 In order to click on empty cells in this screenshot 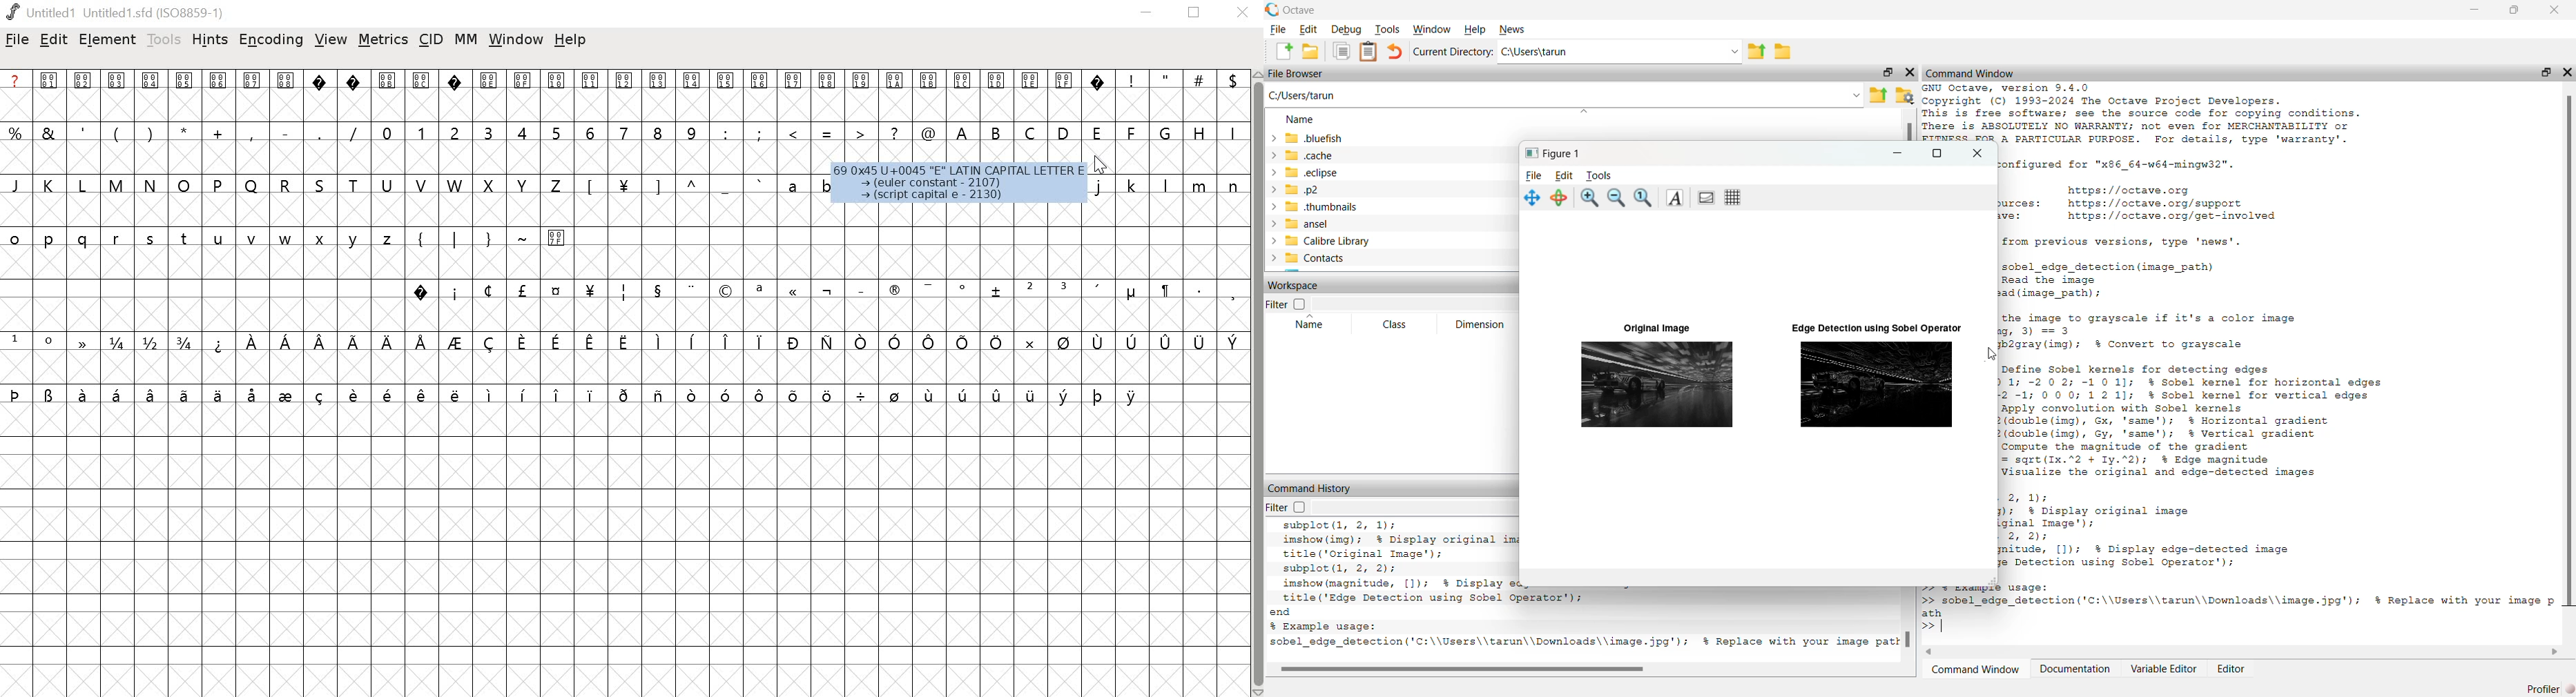, I will do `click(624, 210)`.